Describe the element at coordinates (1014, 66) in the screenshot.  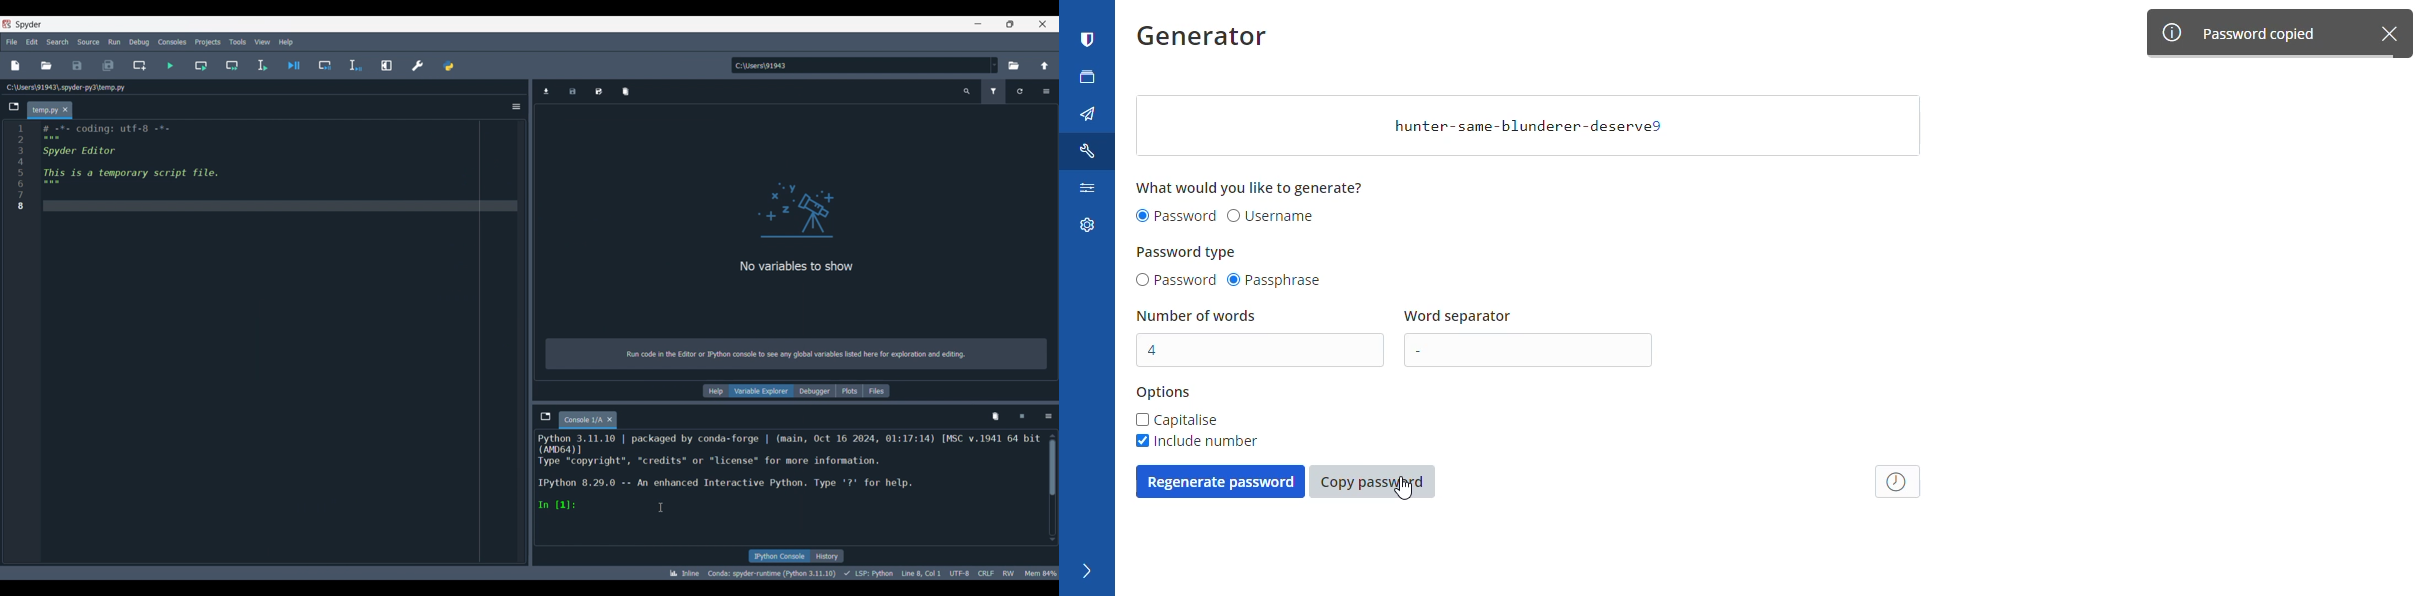
I see `Browse a default directory` at that location.